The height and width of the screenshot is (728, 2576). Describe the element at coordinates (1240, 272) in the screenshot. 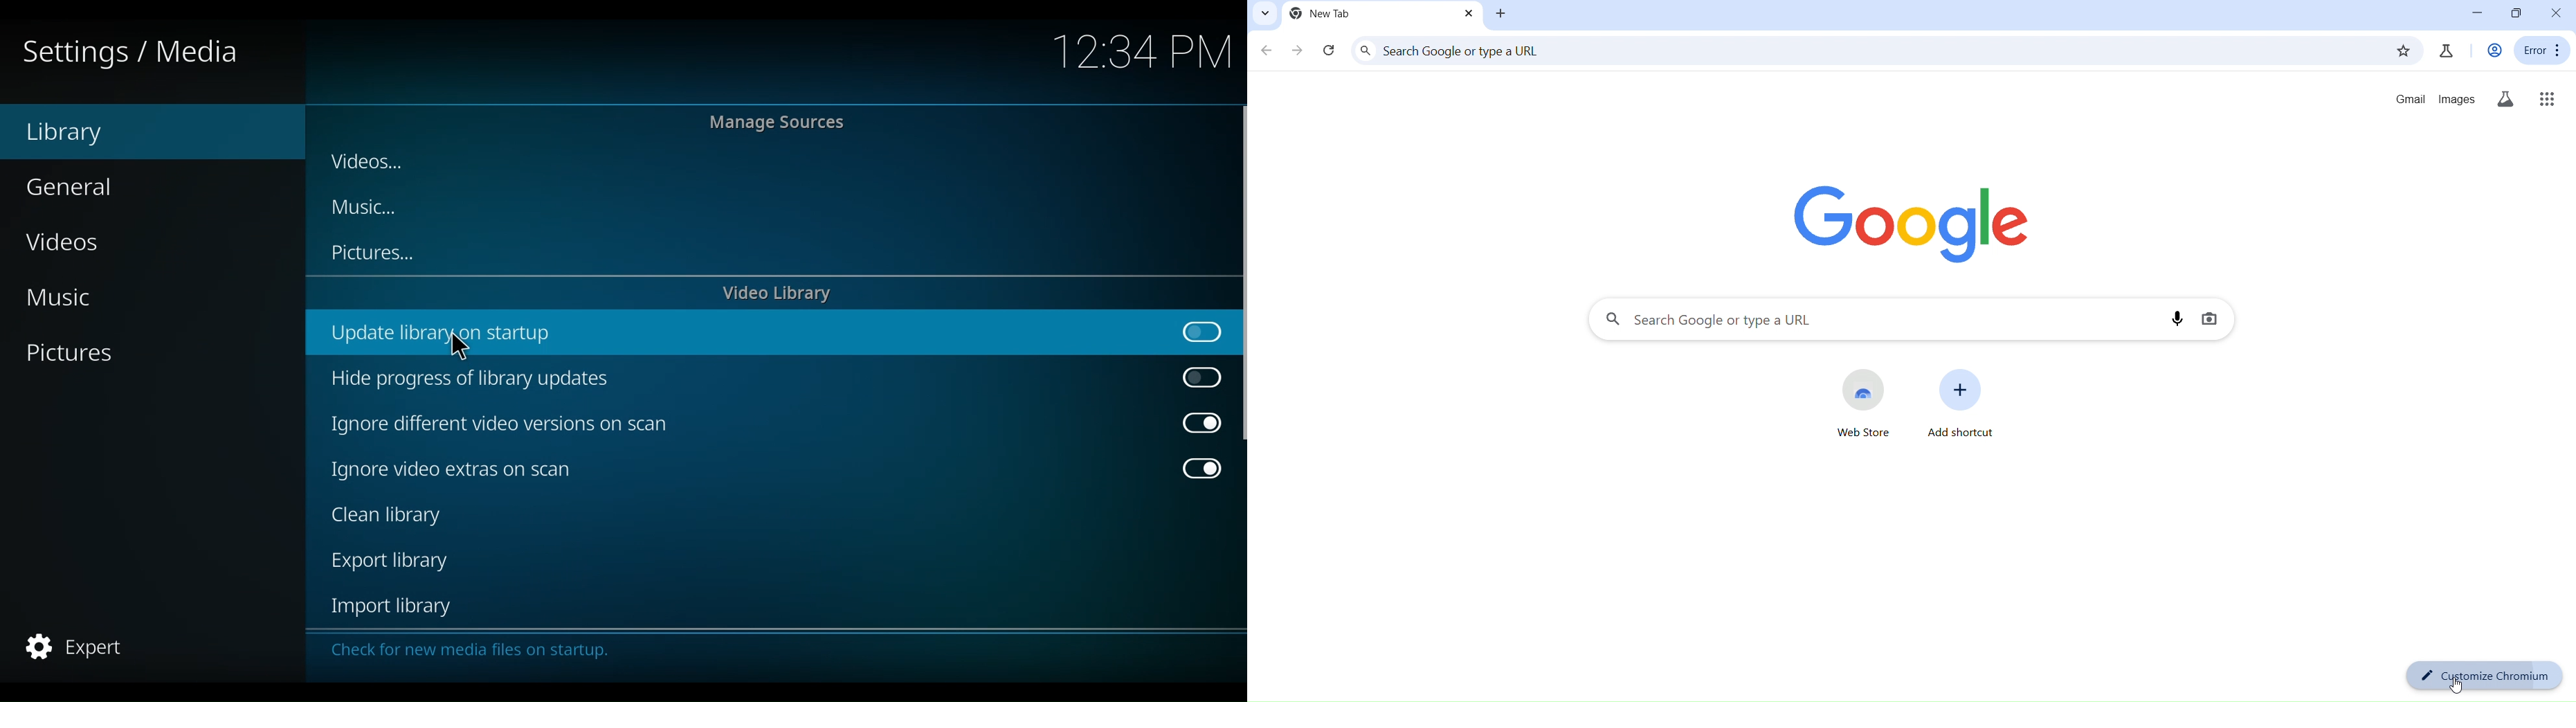

I see `Vertical scroll bar` at that location.